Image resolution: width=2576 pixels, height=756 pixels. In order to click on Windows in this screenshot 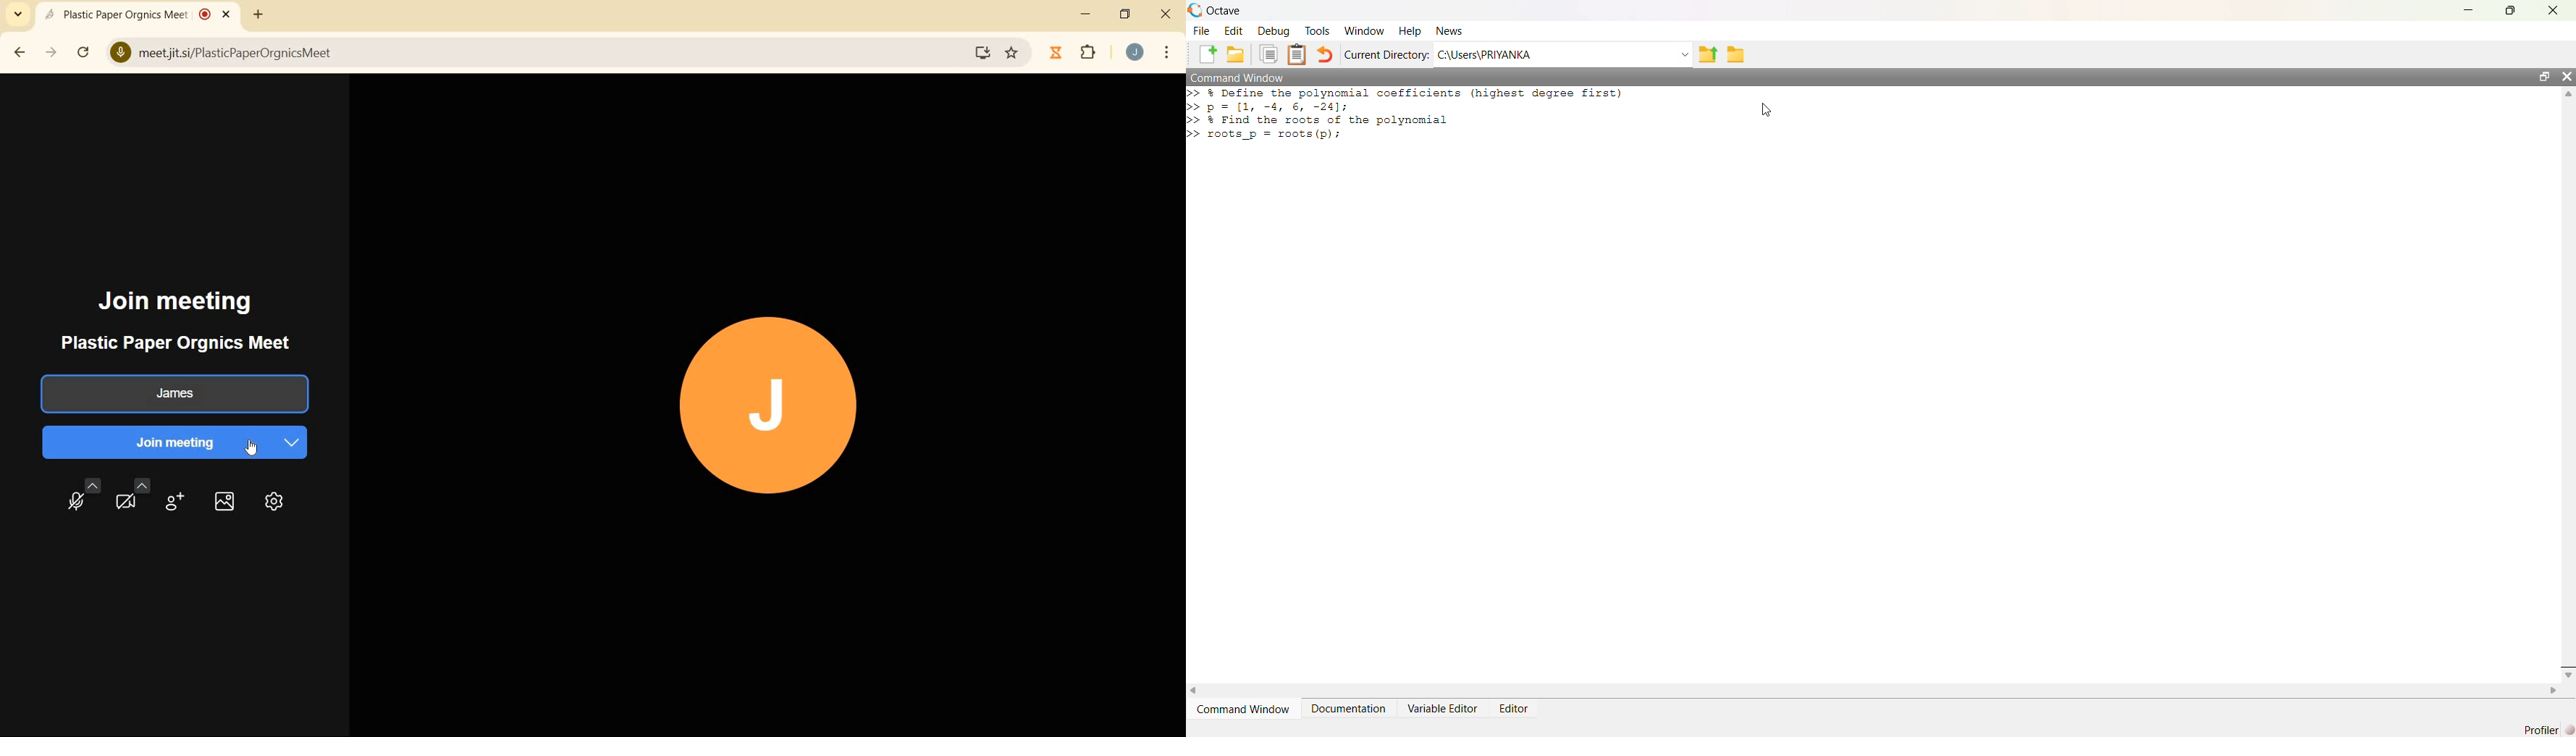, I will do `click(1367, 32)`.